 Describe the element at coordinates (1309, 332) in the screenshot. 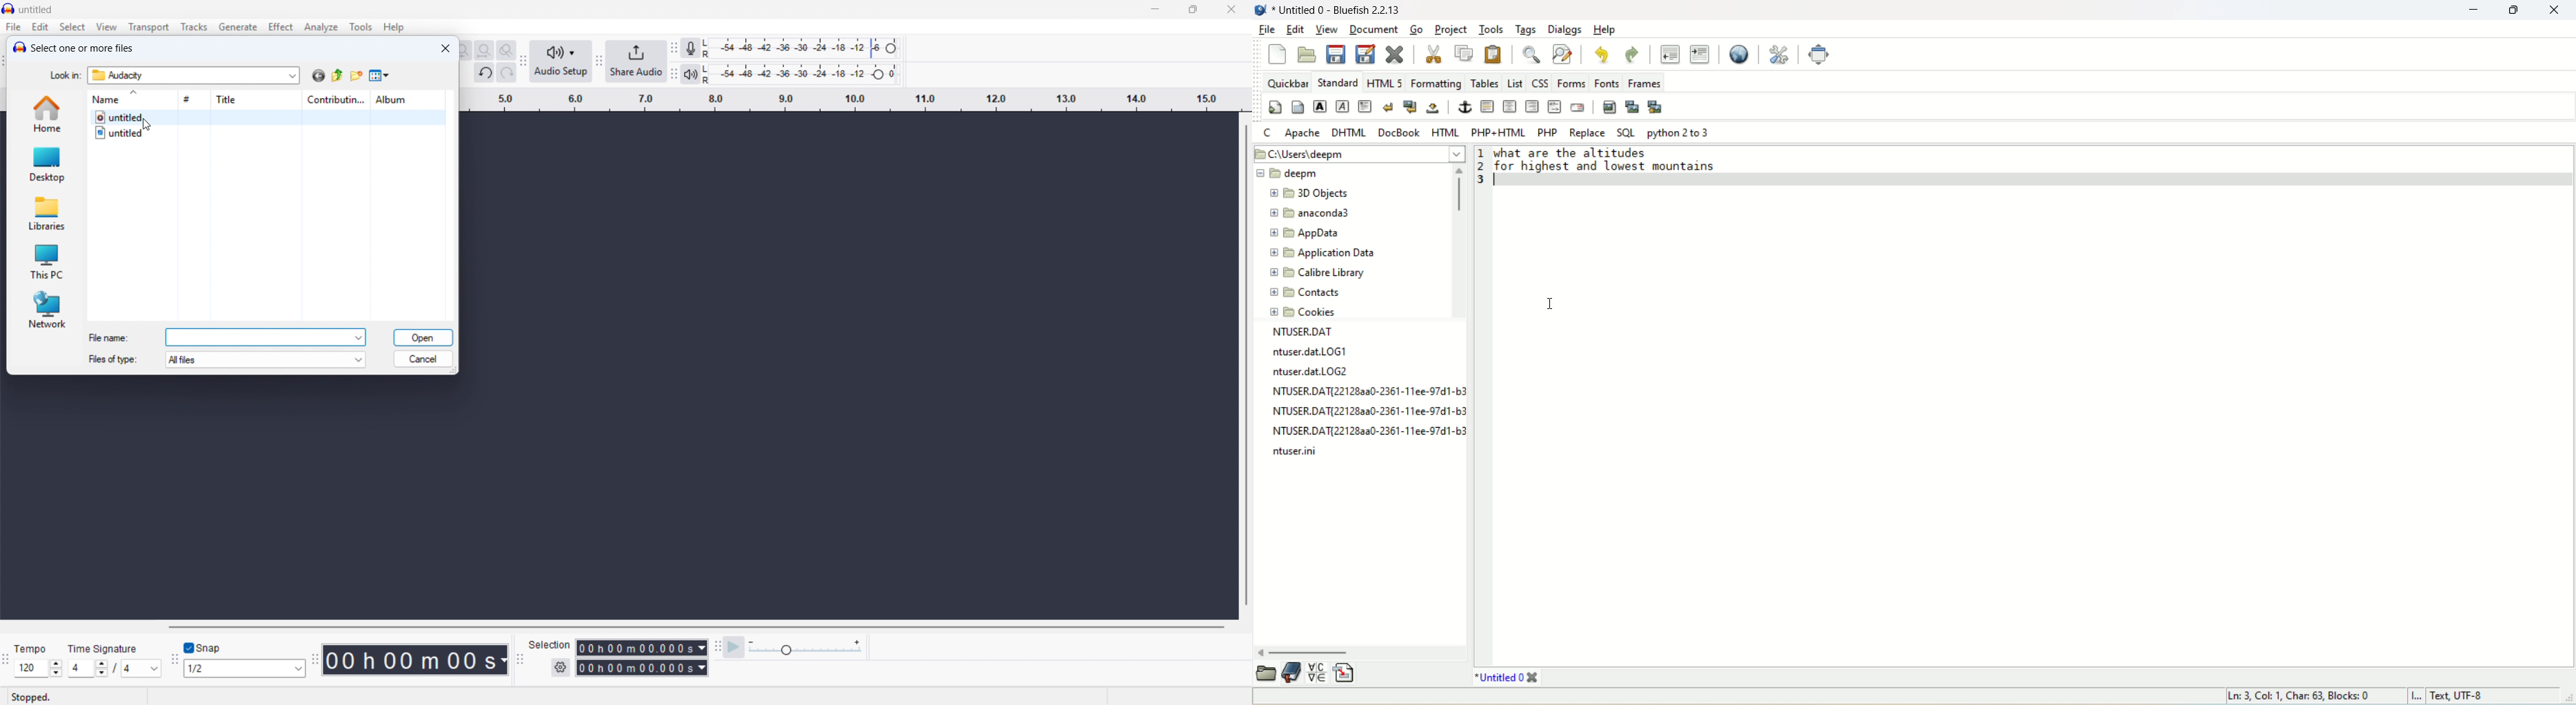

I see `NTUSER.DAT` at that location.